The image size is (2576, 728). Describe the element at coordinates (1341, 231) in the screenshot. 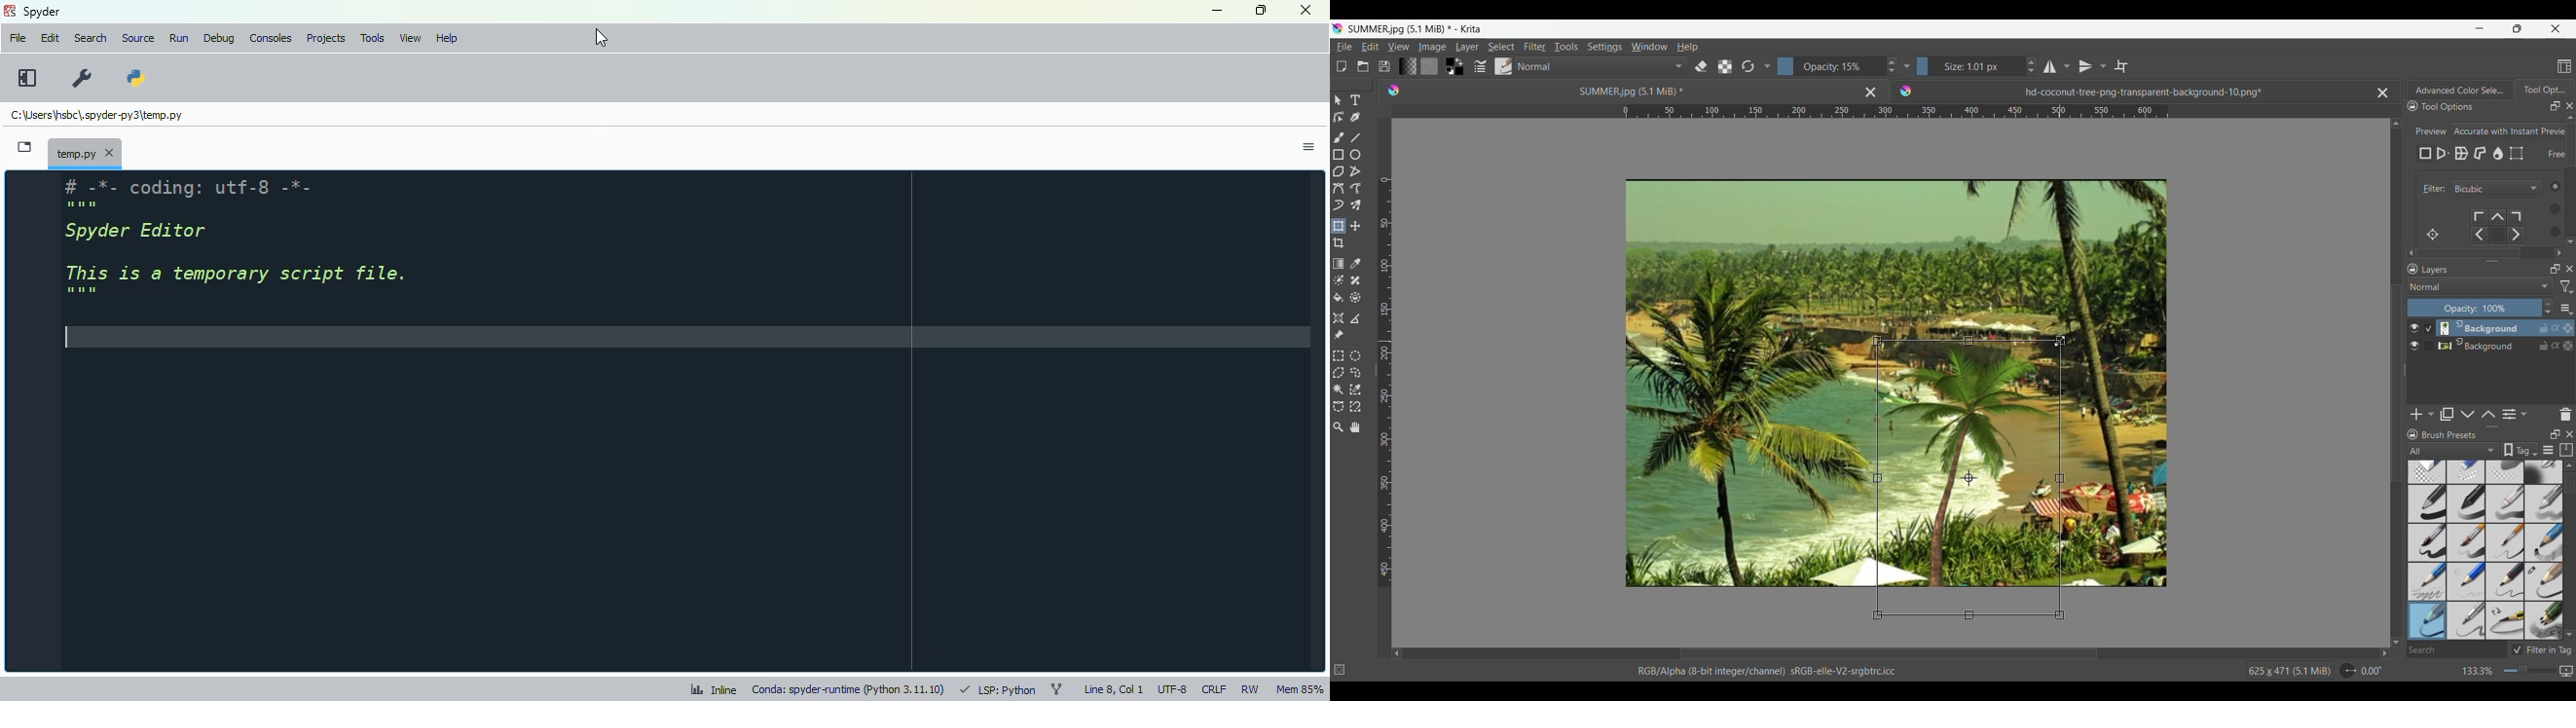

I see `Cursor clicking on Transform tool` at that location.